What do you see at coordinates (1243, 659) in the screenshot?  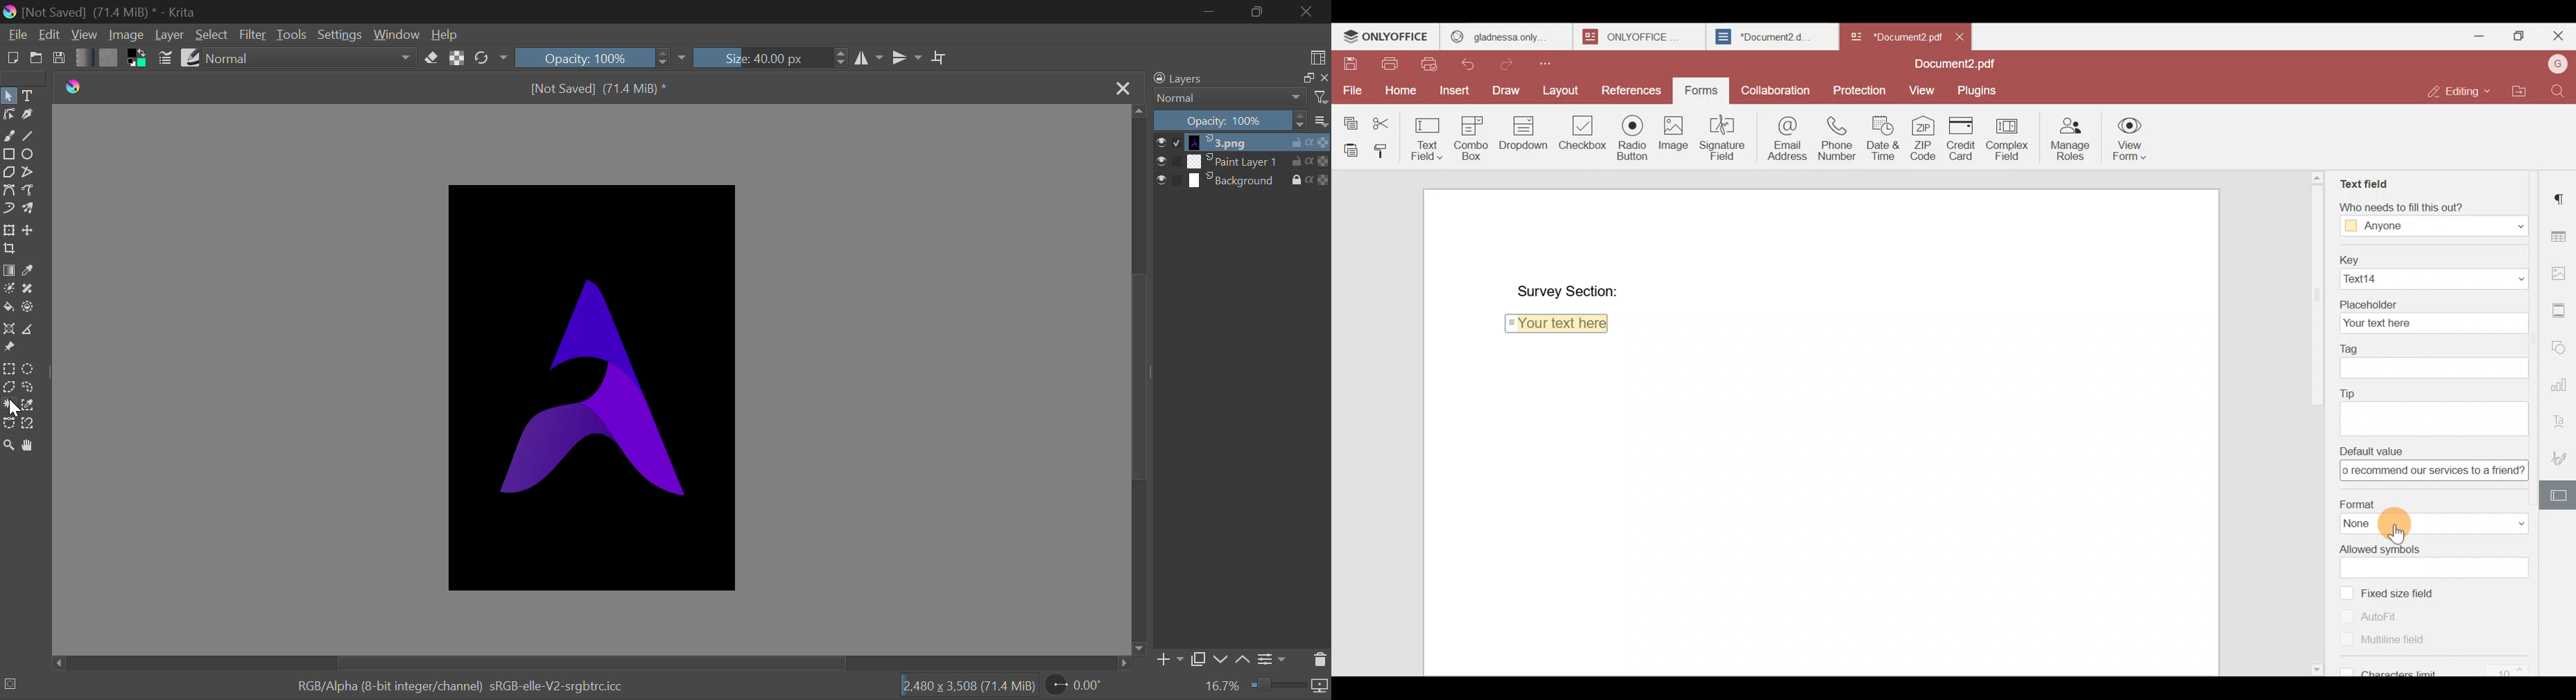 I see `up Movement of Layer` at bounding box center [1243, 659].